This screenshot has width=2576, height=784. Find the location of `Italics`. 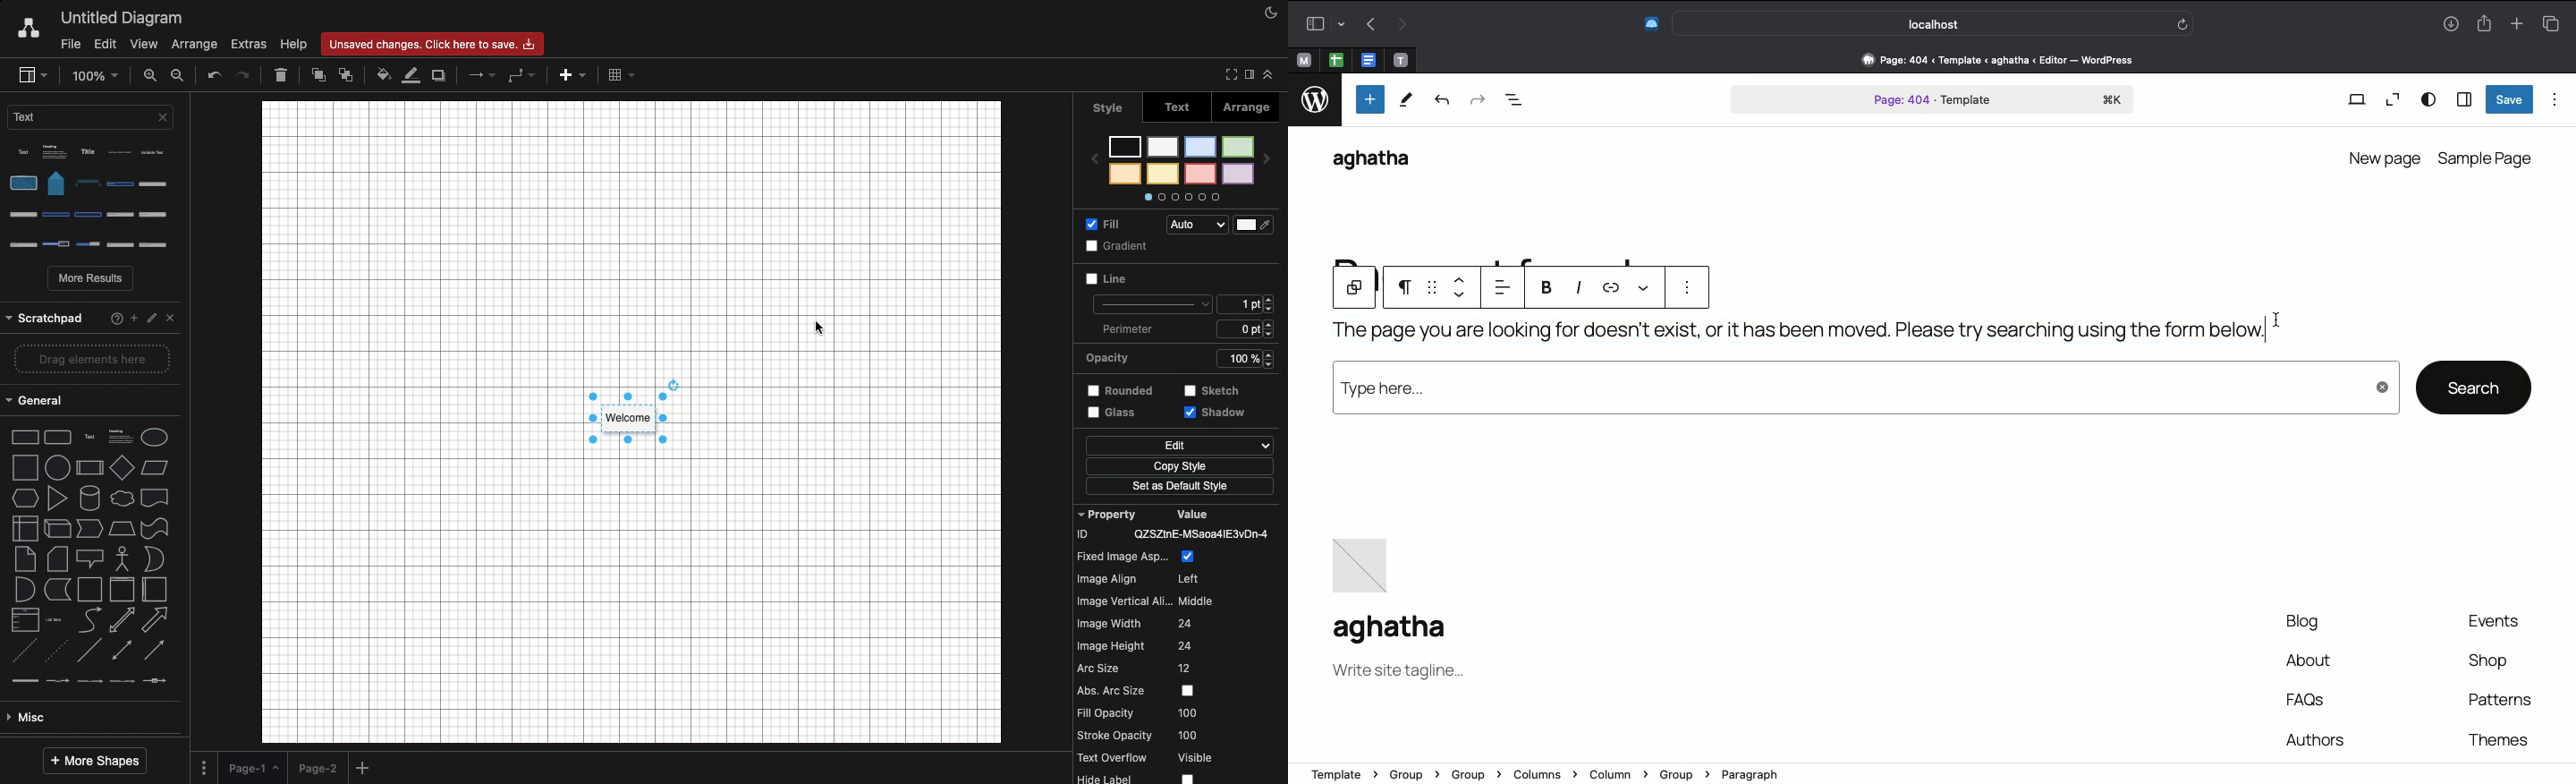

Italics is located at coordinates (1581, 288).